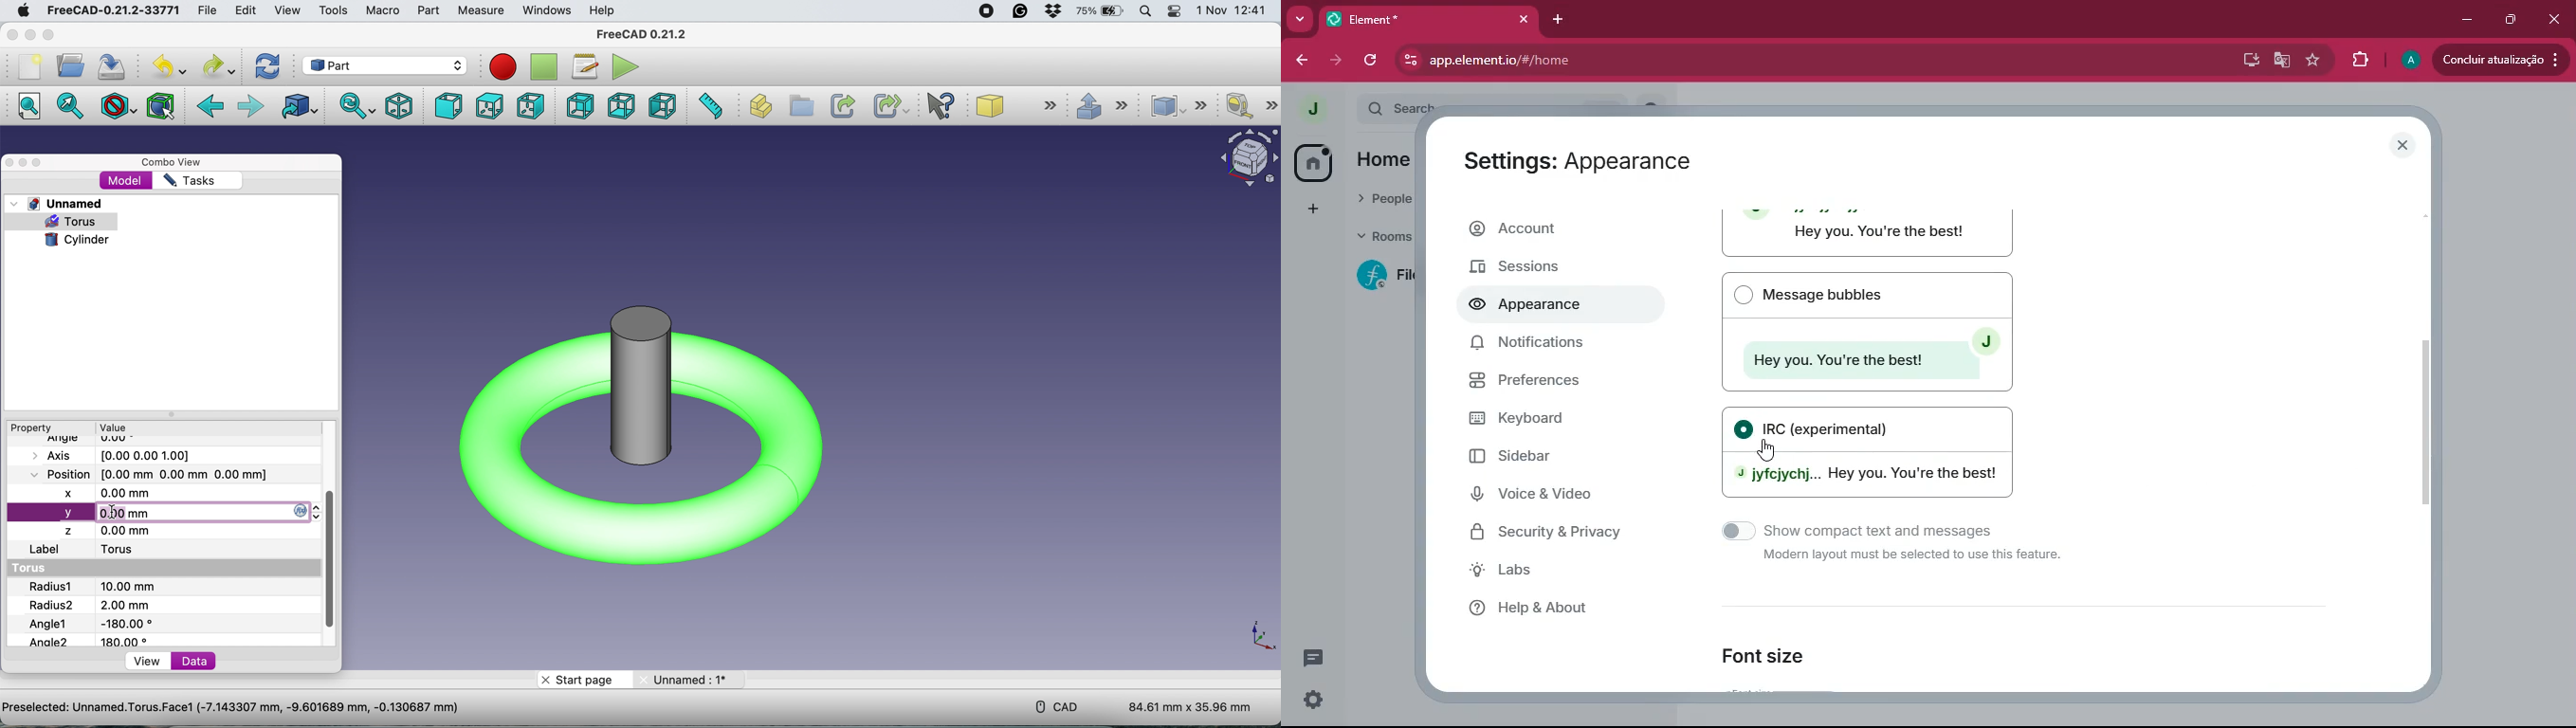 This screenshot has width=2576, height=728. Describe the element at coordinates (641, 34) in the screenshot. I see `freecad` at that location.